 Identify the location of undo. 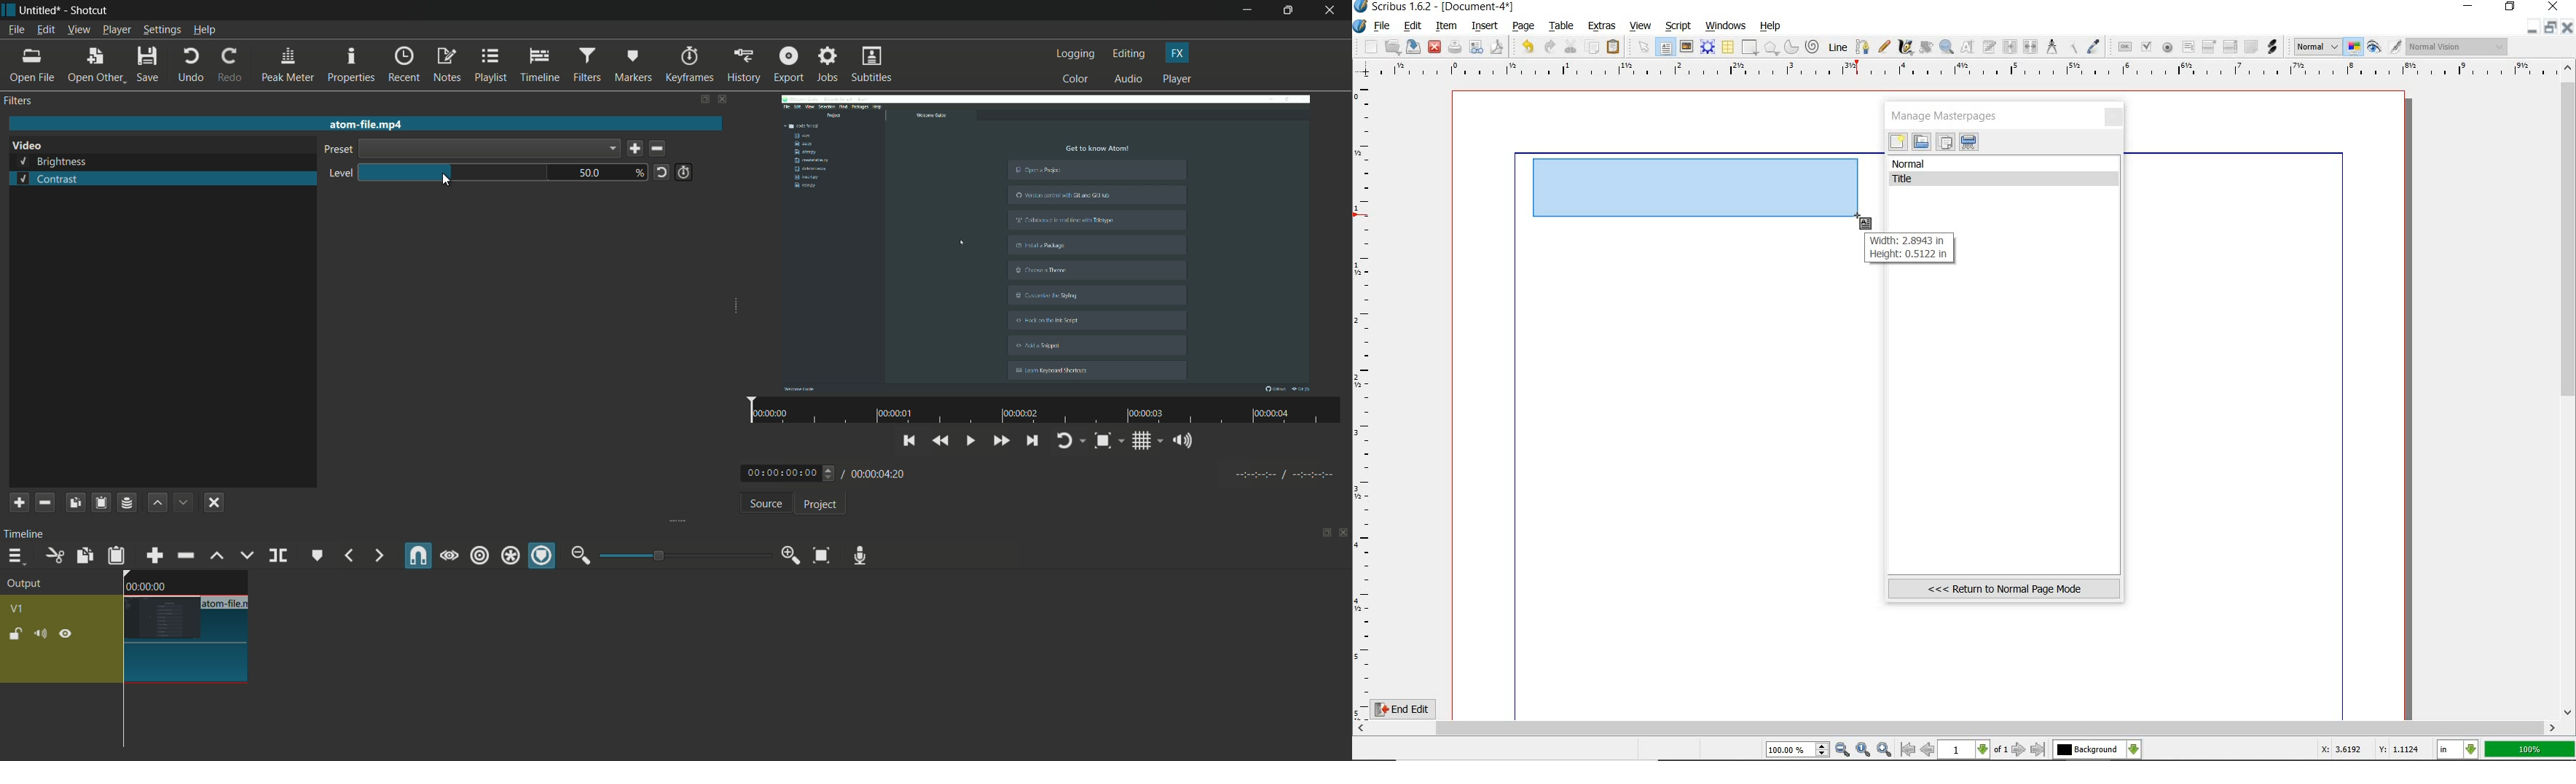
(190, 65).